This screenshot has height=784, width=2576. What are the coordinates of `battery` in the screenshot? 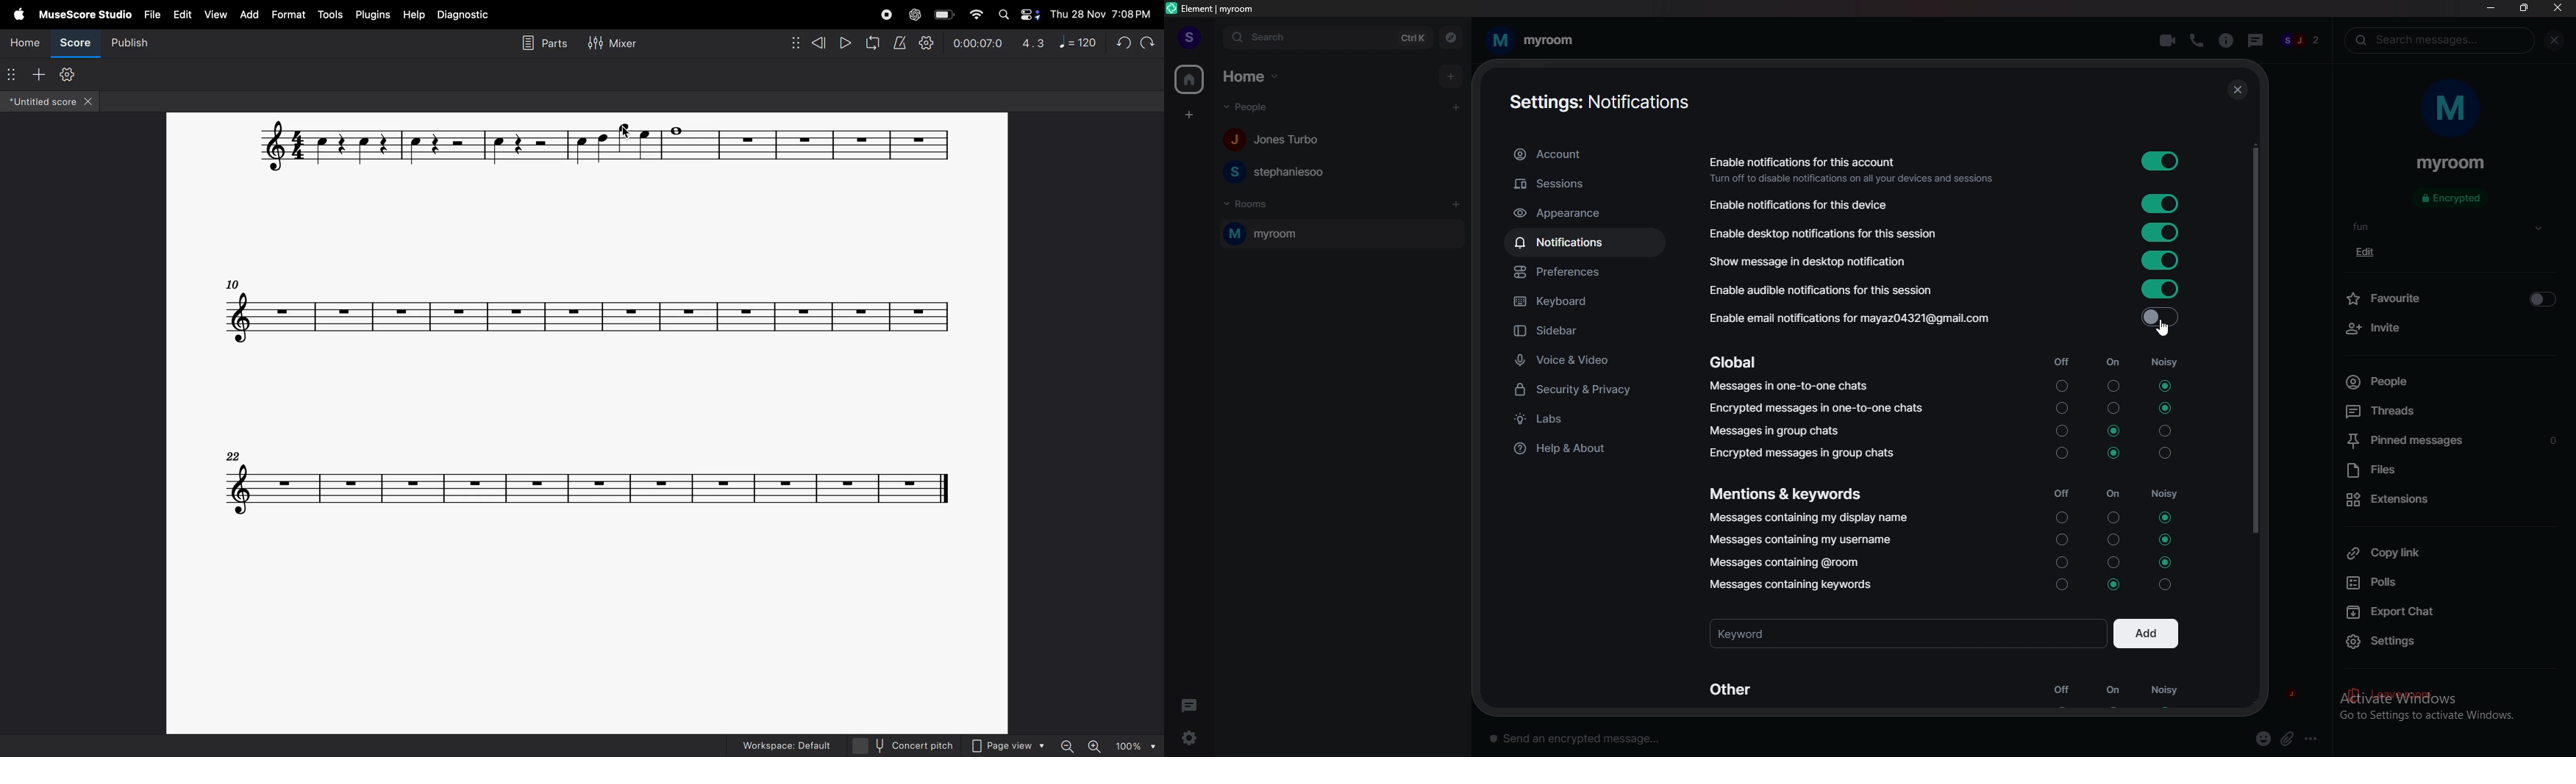 It's located at (943, 15).